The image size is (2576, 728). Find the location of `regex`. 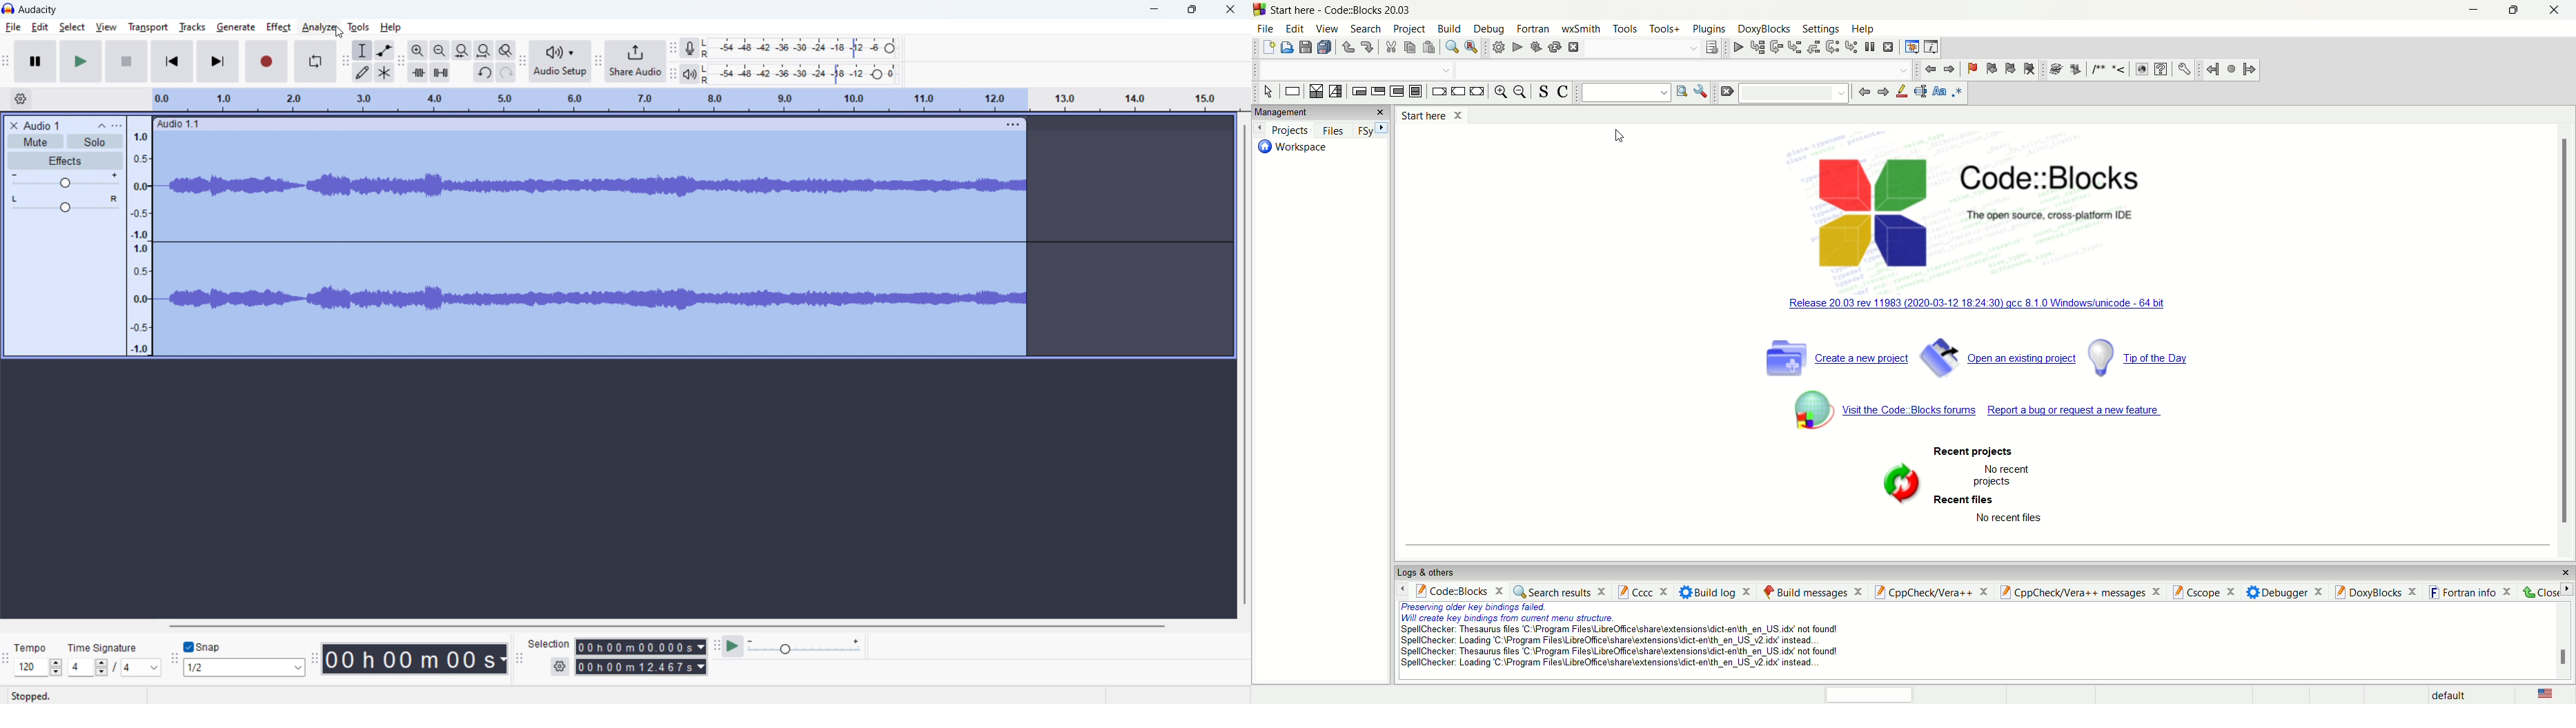

regex is located at coordinates (1957, 93).